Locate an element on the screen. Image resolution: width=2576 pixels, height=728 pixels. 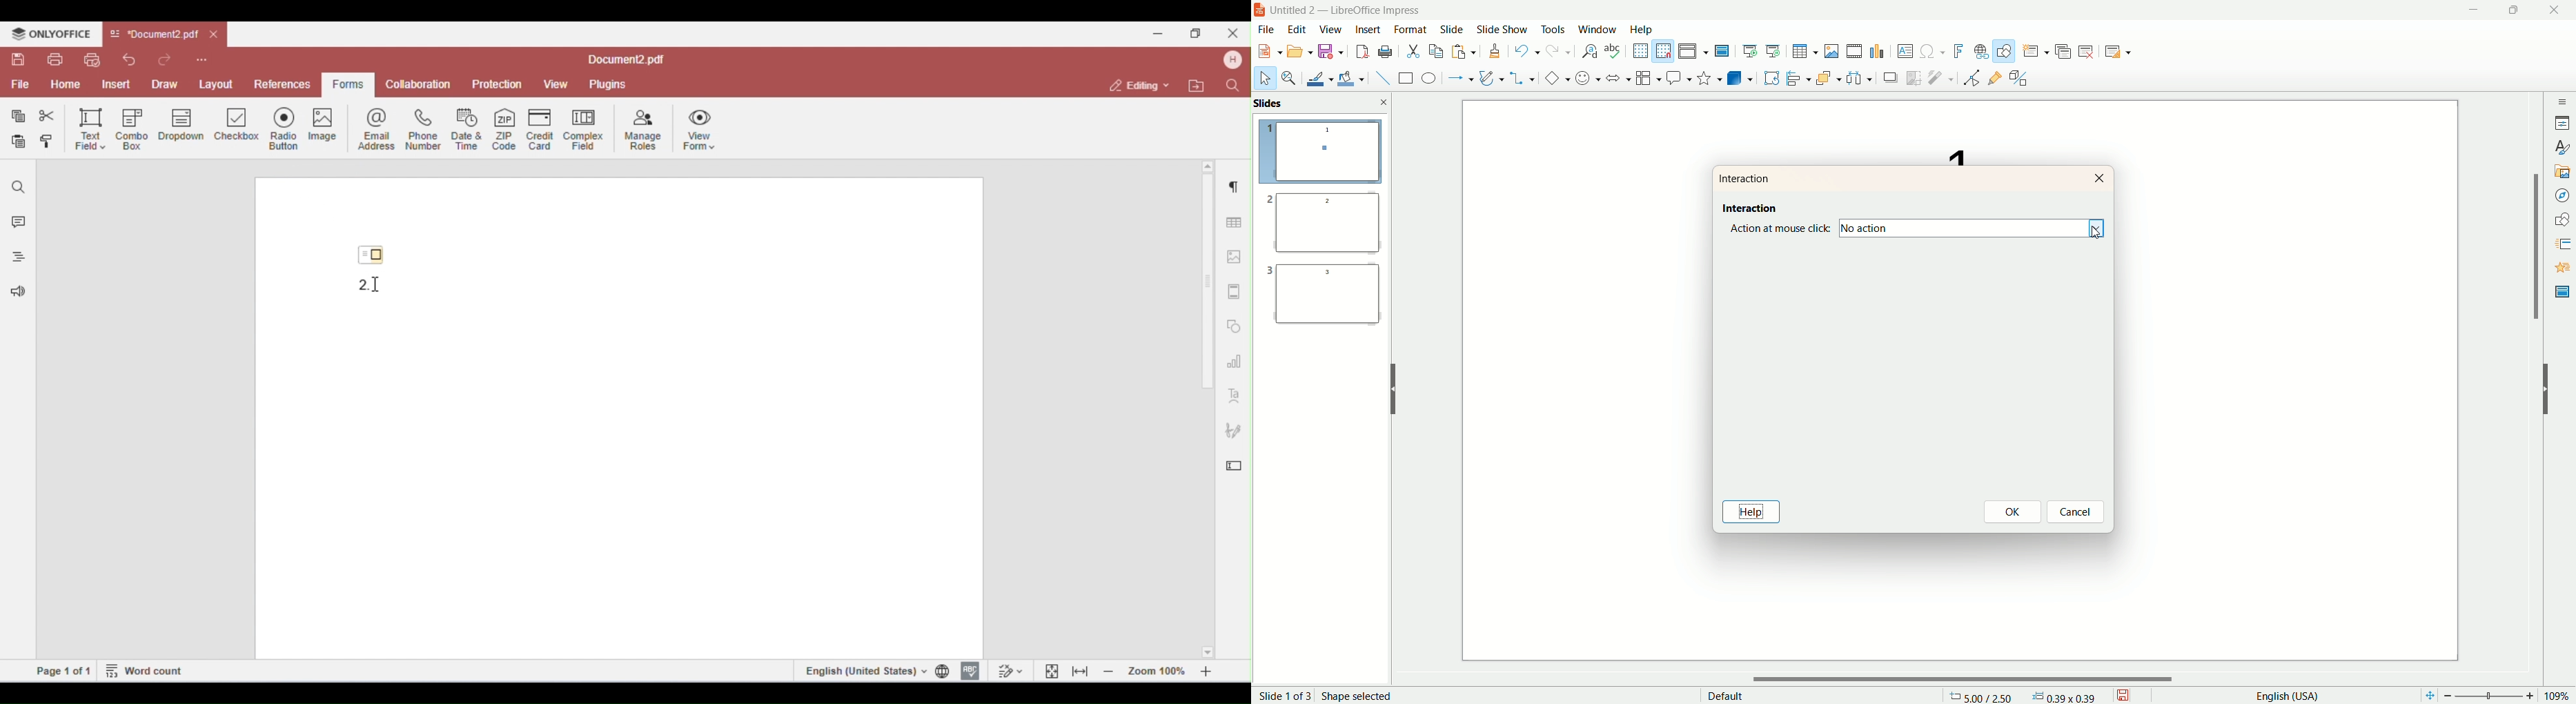
delete slide is located at coordinates (2089, 53).